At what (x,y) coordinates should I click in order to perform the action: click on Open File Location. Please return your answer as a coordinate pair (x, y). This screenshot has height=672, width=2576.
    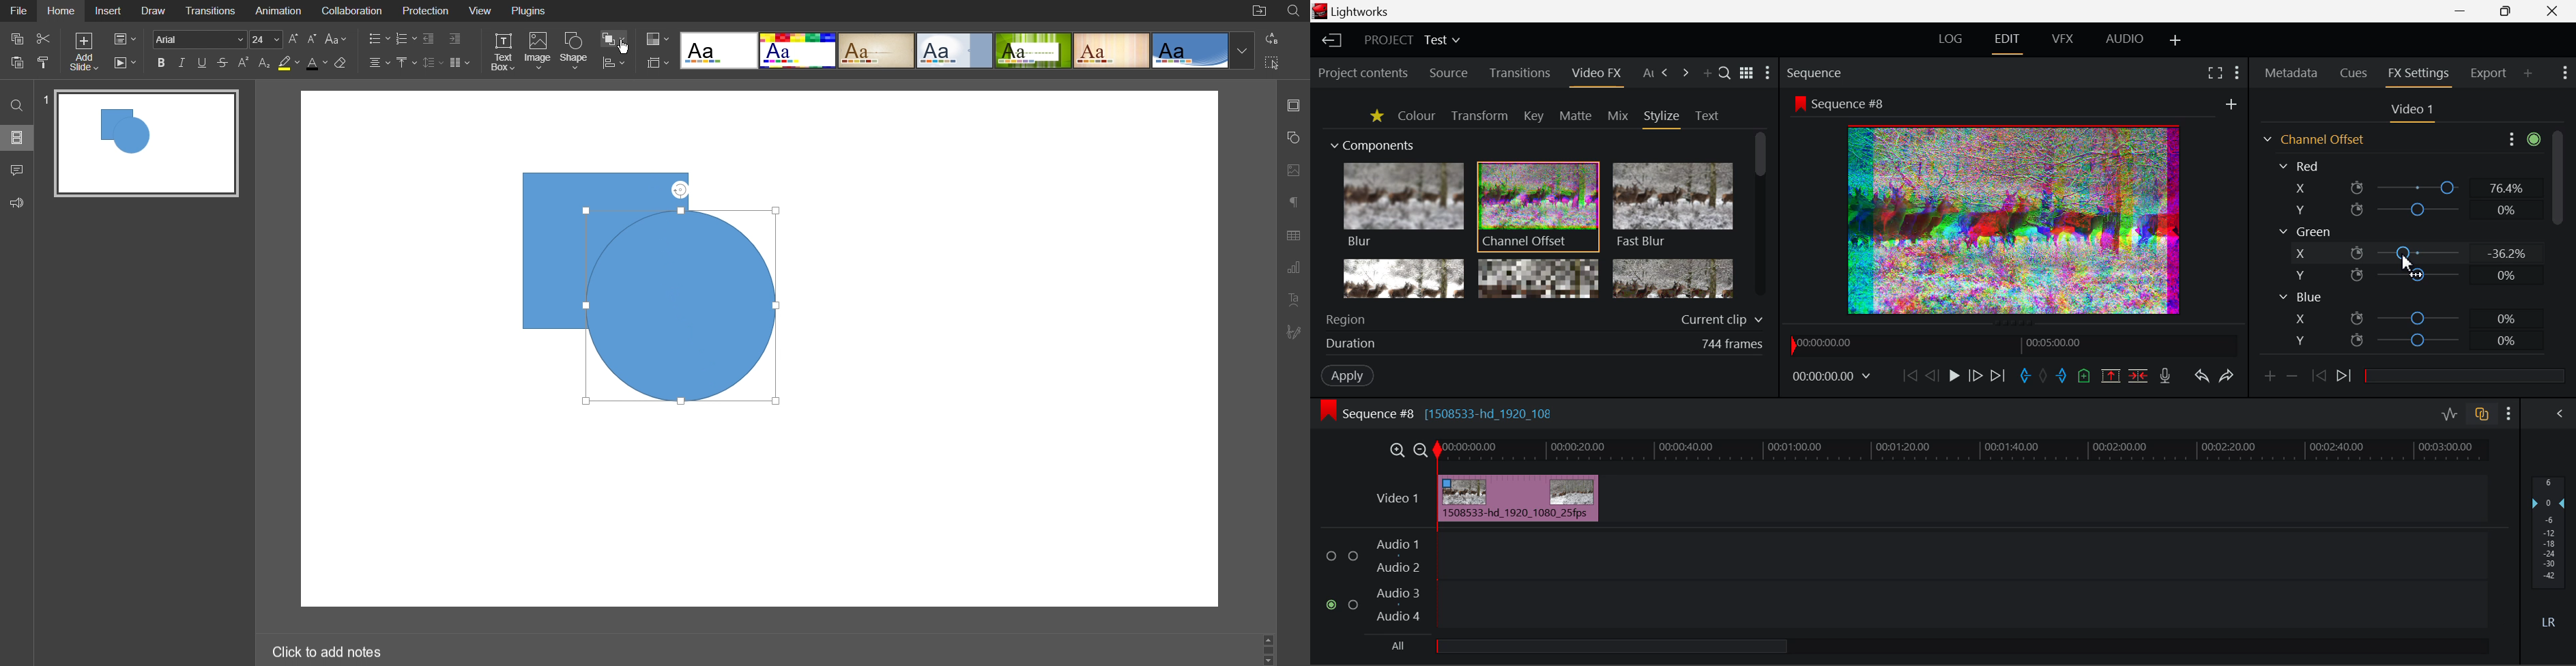
    Looking at the image, I should click on (1259, 10).